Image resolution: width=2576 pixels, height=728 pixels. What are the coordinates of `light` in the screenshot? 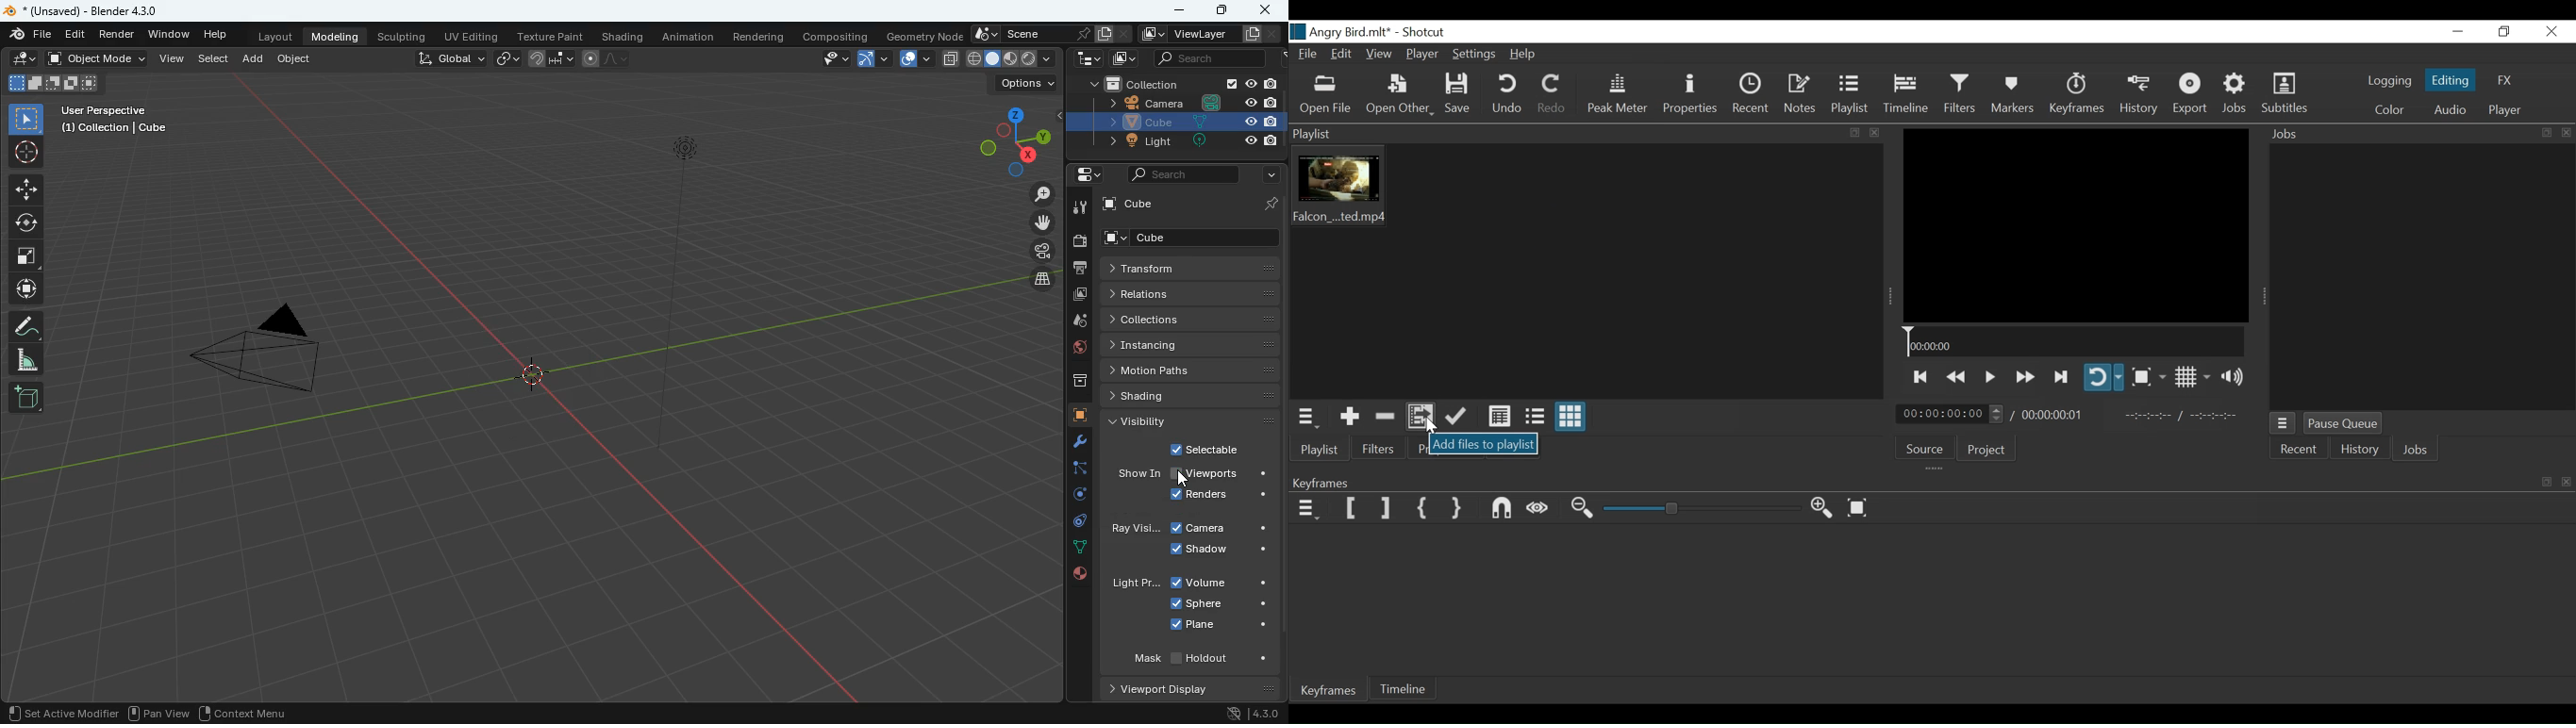 It's located at (700, 243).